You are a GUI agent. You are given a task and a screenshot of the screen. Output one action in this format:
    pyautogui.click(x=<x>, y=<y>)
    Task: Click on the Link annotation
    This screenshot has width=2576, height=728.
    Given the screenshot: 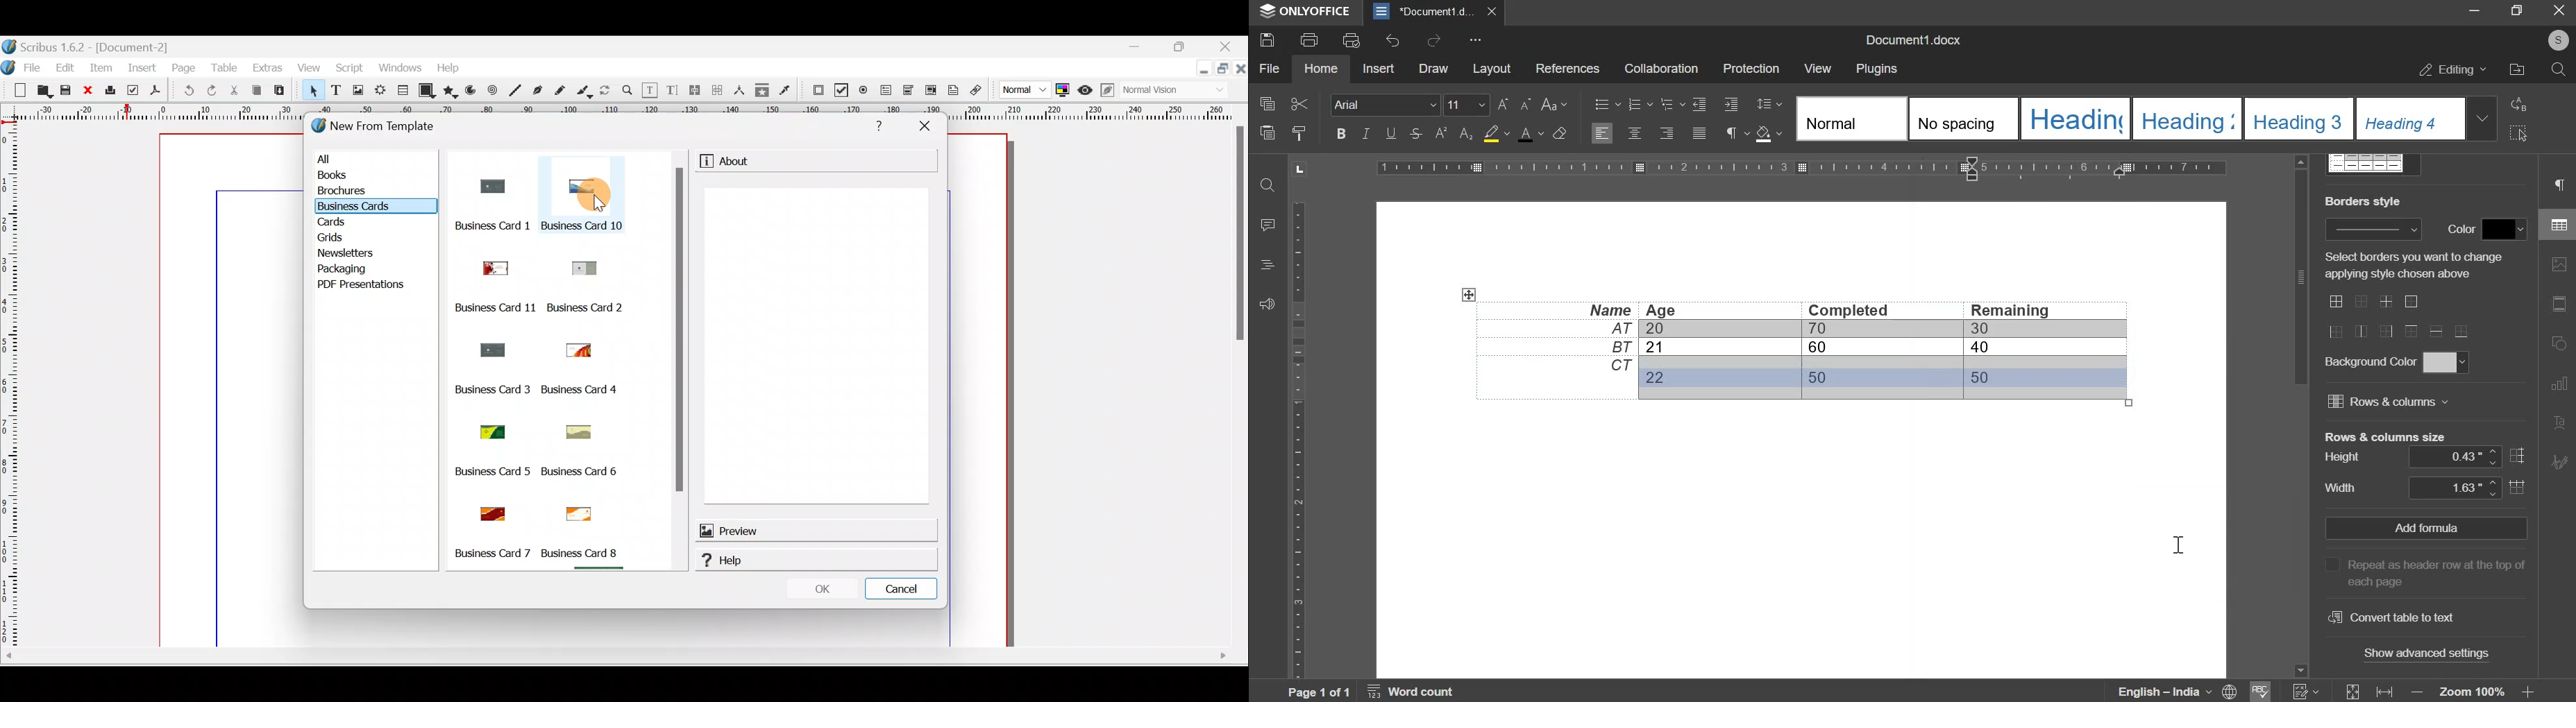 What is the action you would take?
    pyautogui.click(x=975, y=91)
    